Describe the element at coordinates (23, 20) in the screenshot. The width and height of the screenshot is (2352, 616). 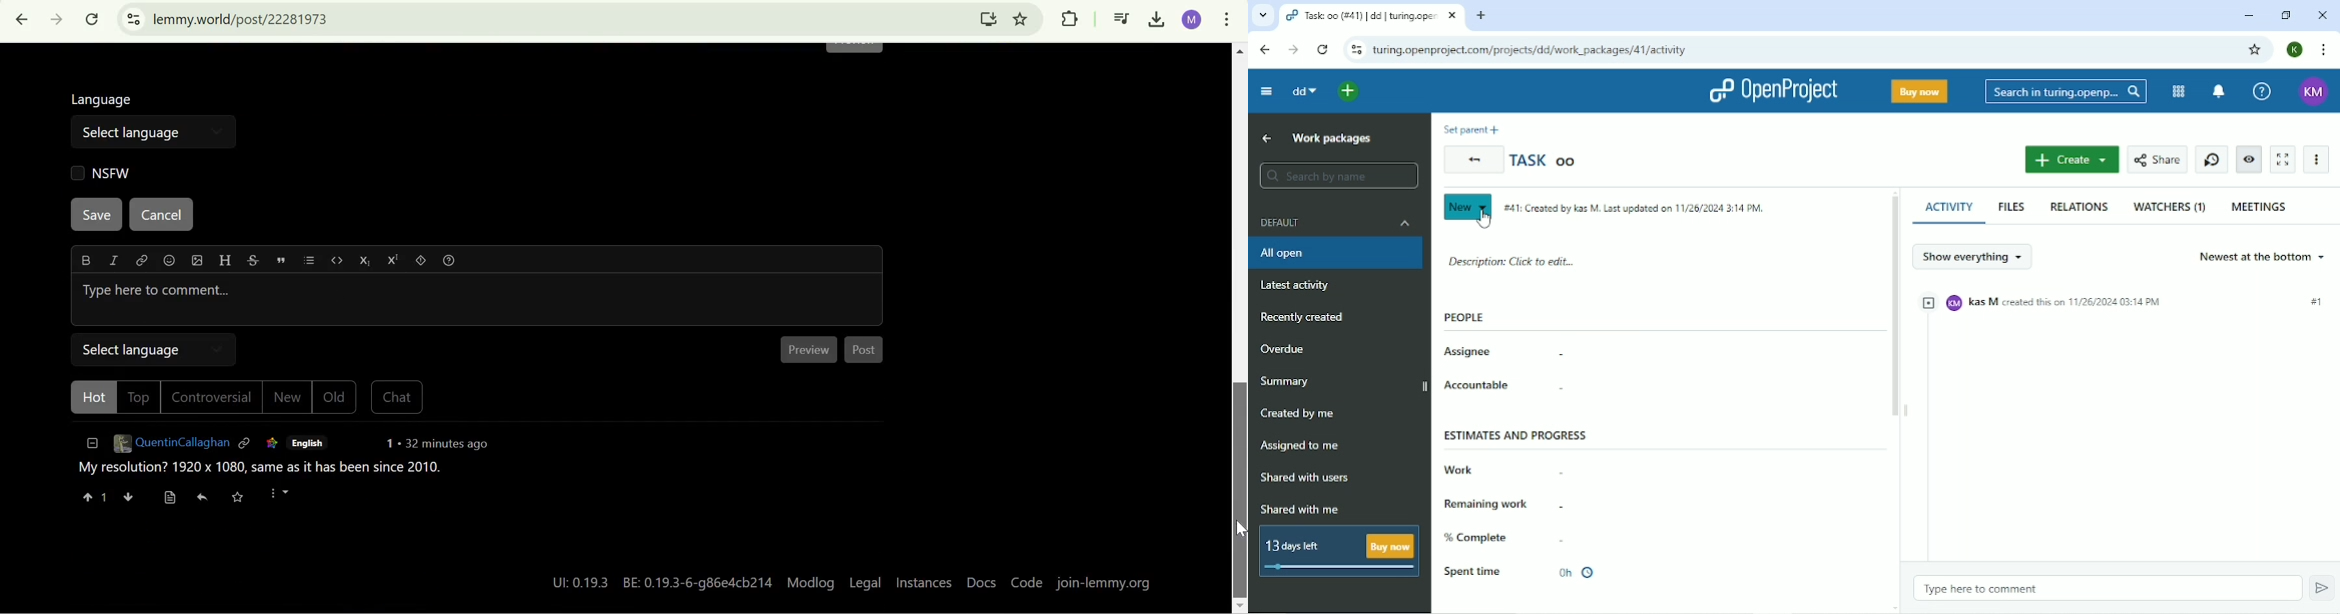
I see `Click to go back, hold to see history` at that location.